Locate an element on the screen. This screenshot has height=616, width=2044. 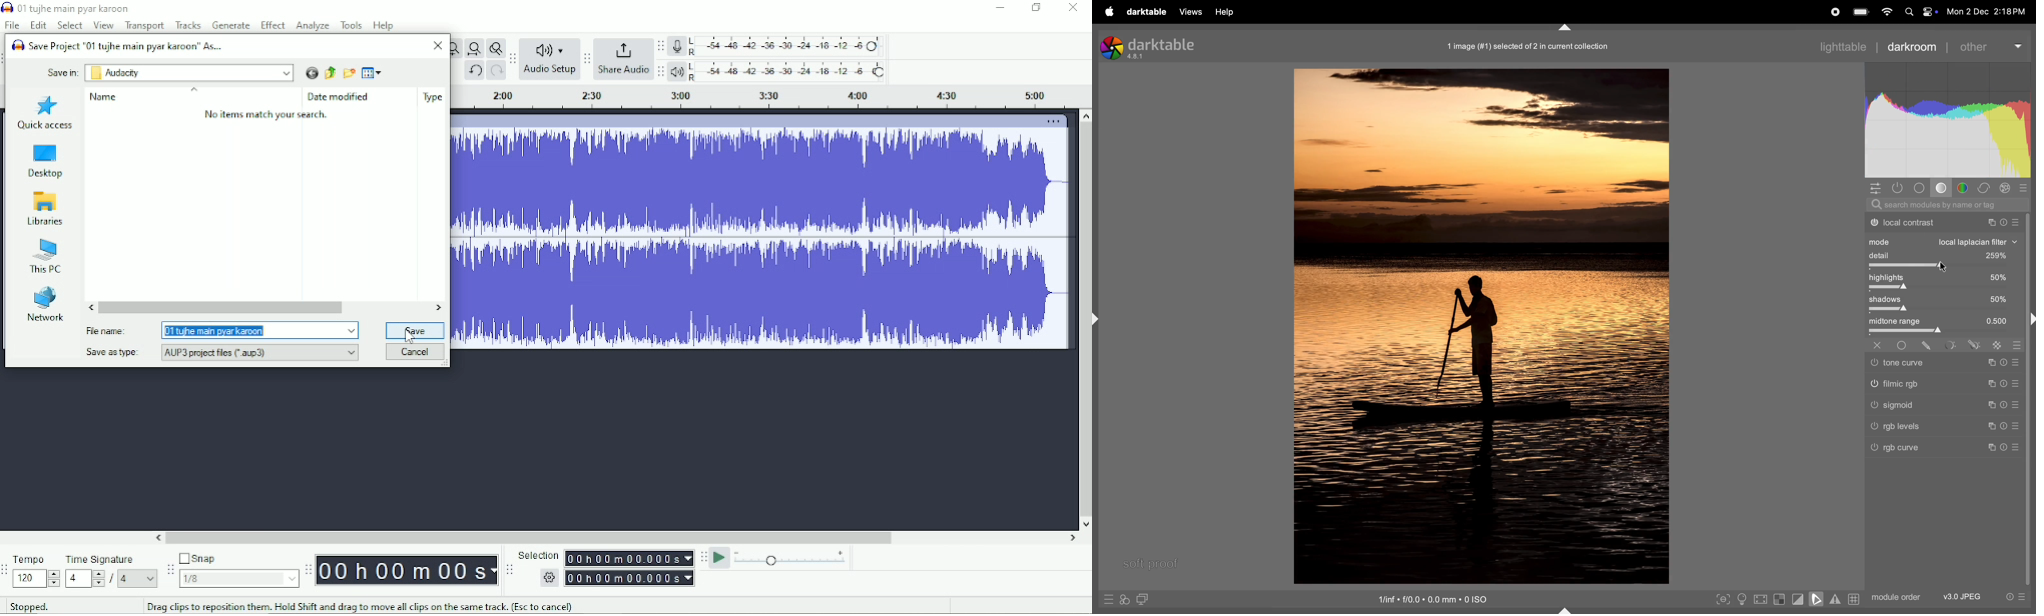
sign  is located at coordinates (1991, 404).